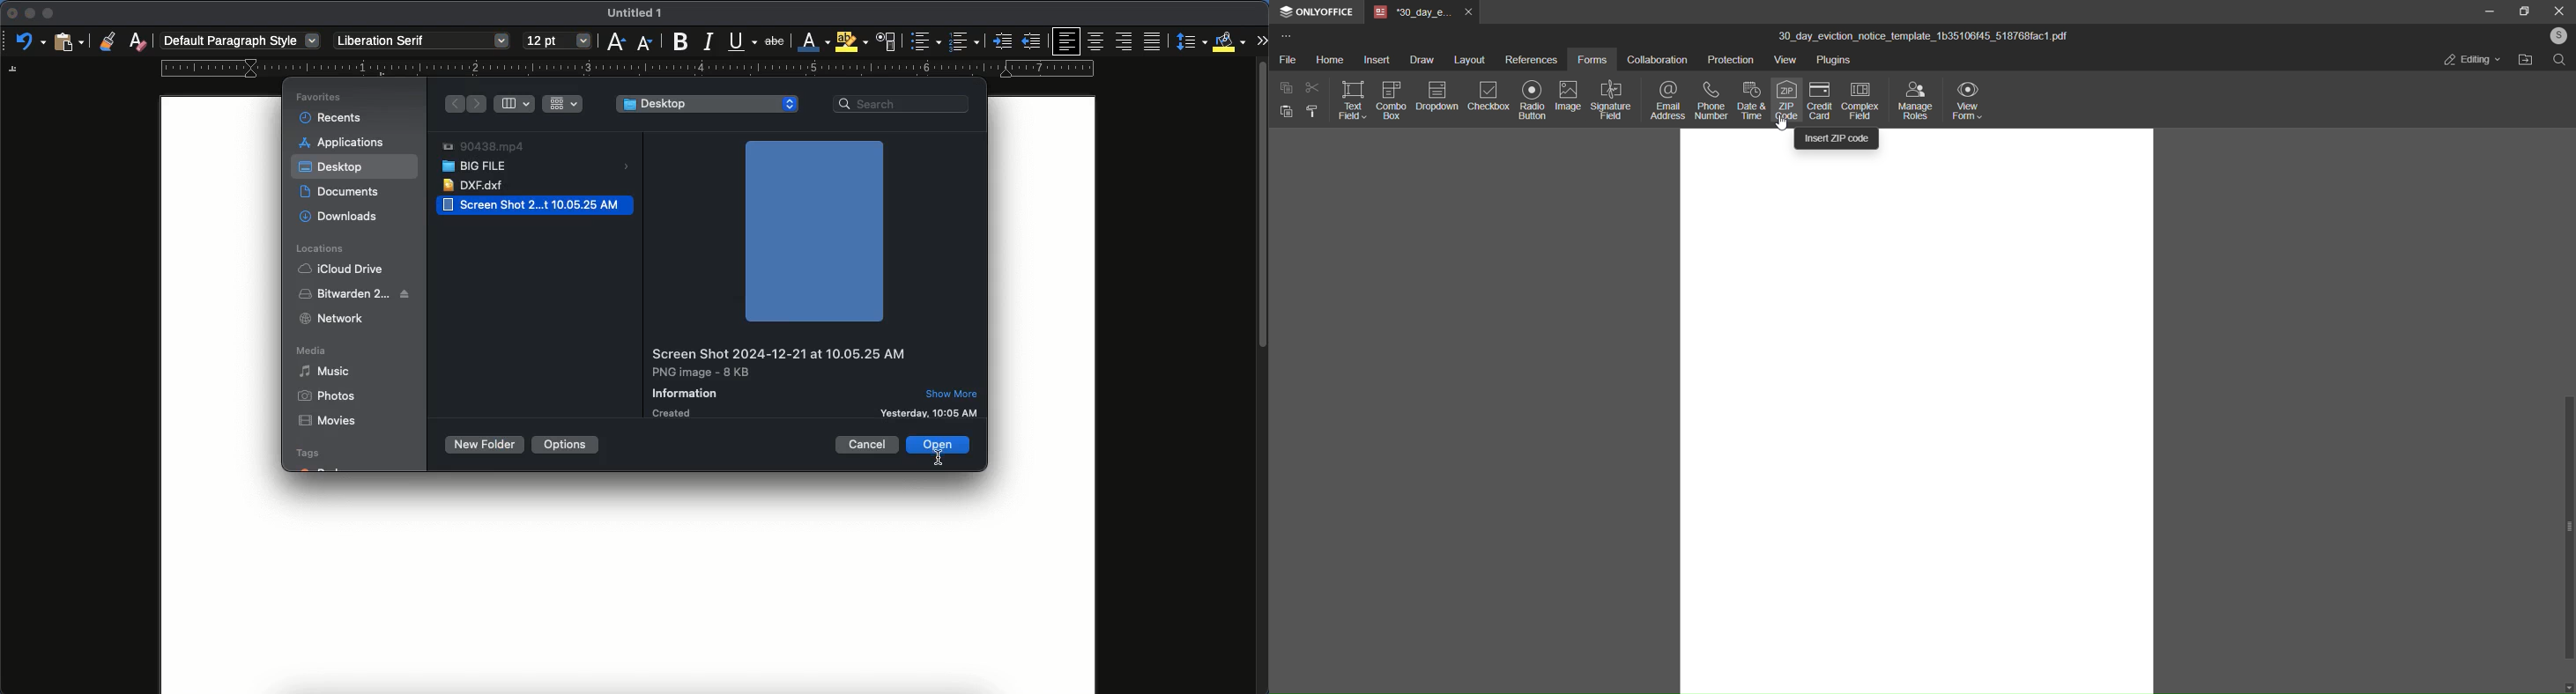 The width and height of the screenshot is (2576, 700). What do you see at coordinates (1833, 61) in the screenshot?
I see `plugins` at bounding box center [1833, 61].